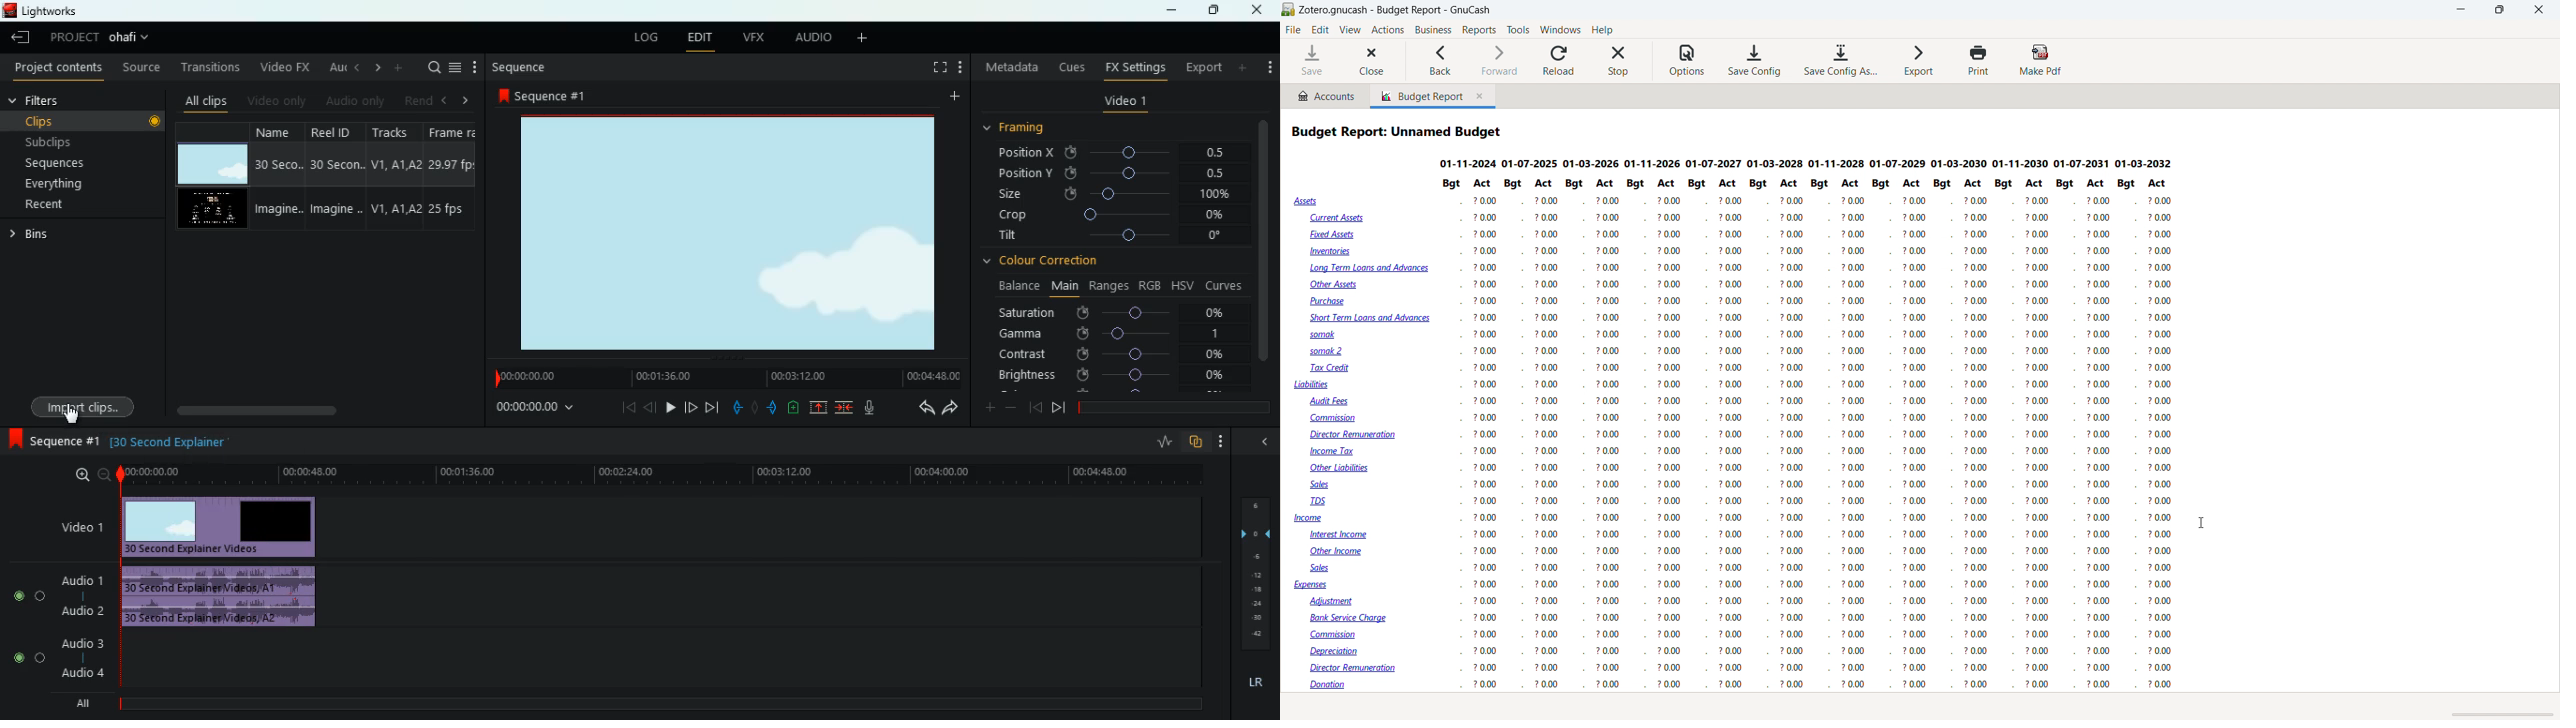  I want to click on Depreciation, so click(1340, 651).